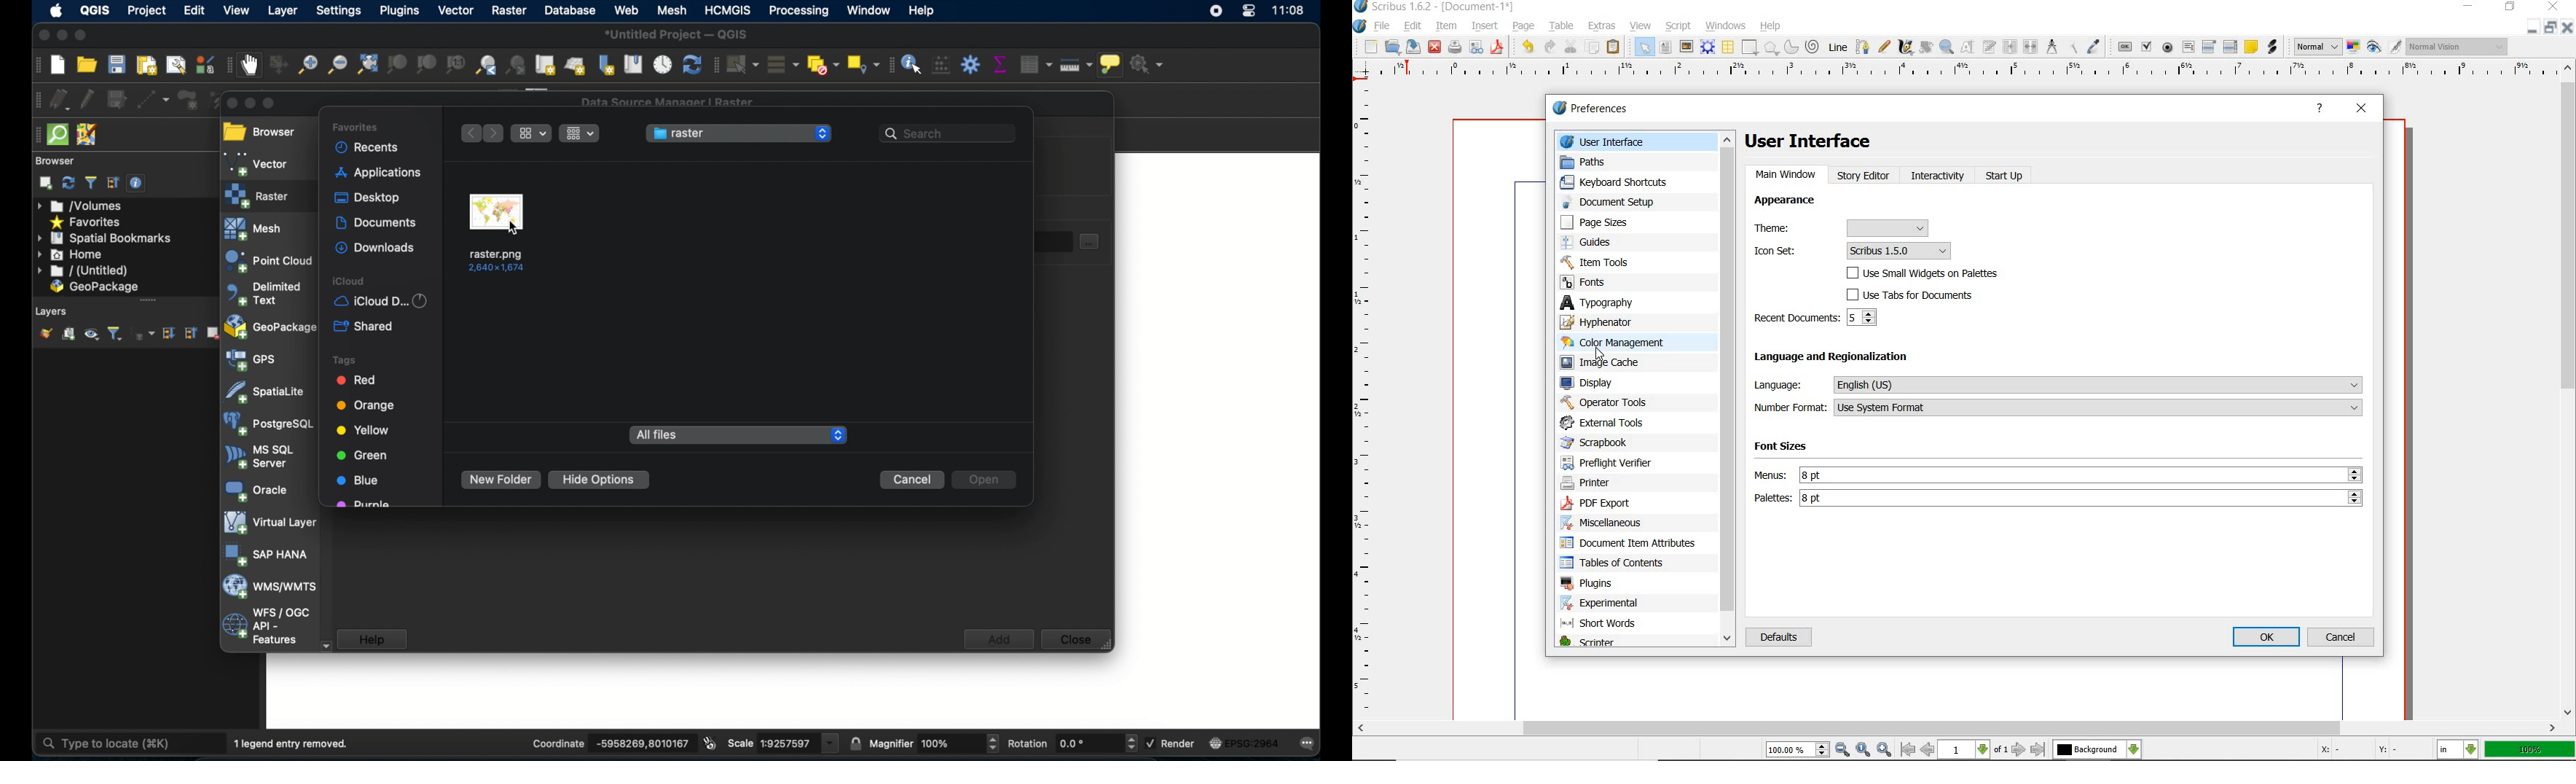  I want to click on table, so click(1562, 25).